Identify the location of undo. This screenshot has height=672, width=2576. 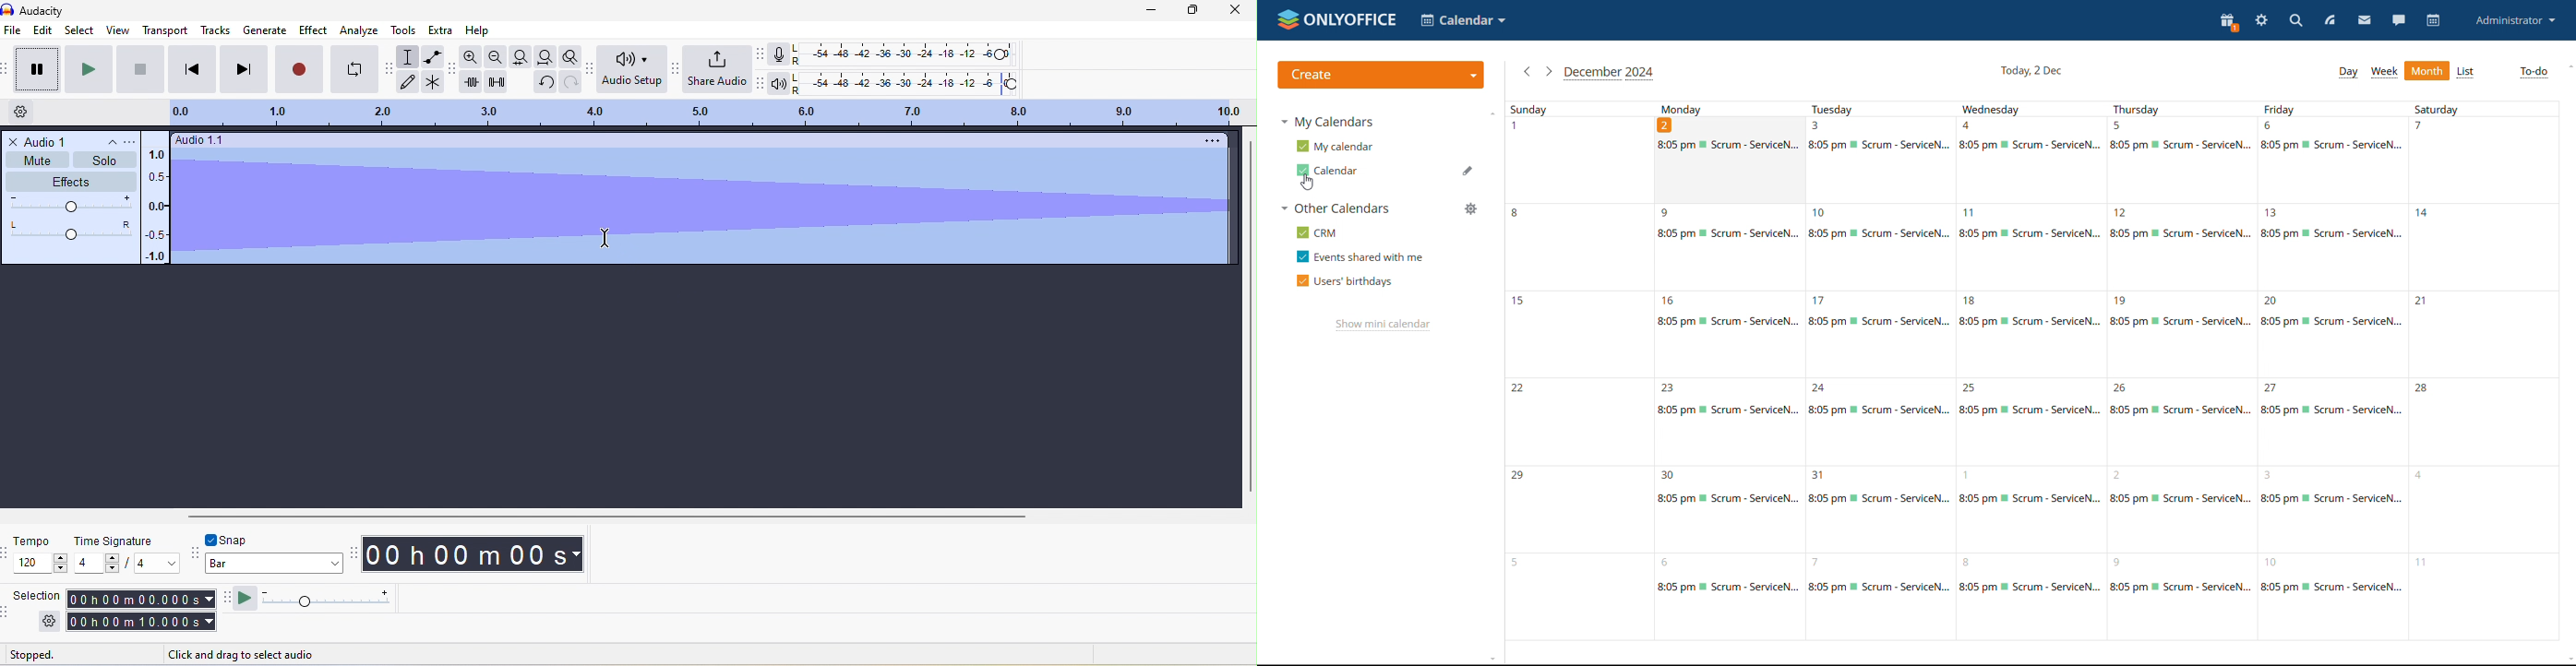
(544, 83).